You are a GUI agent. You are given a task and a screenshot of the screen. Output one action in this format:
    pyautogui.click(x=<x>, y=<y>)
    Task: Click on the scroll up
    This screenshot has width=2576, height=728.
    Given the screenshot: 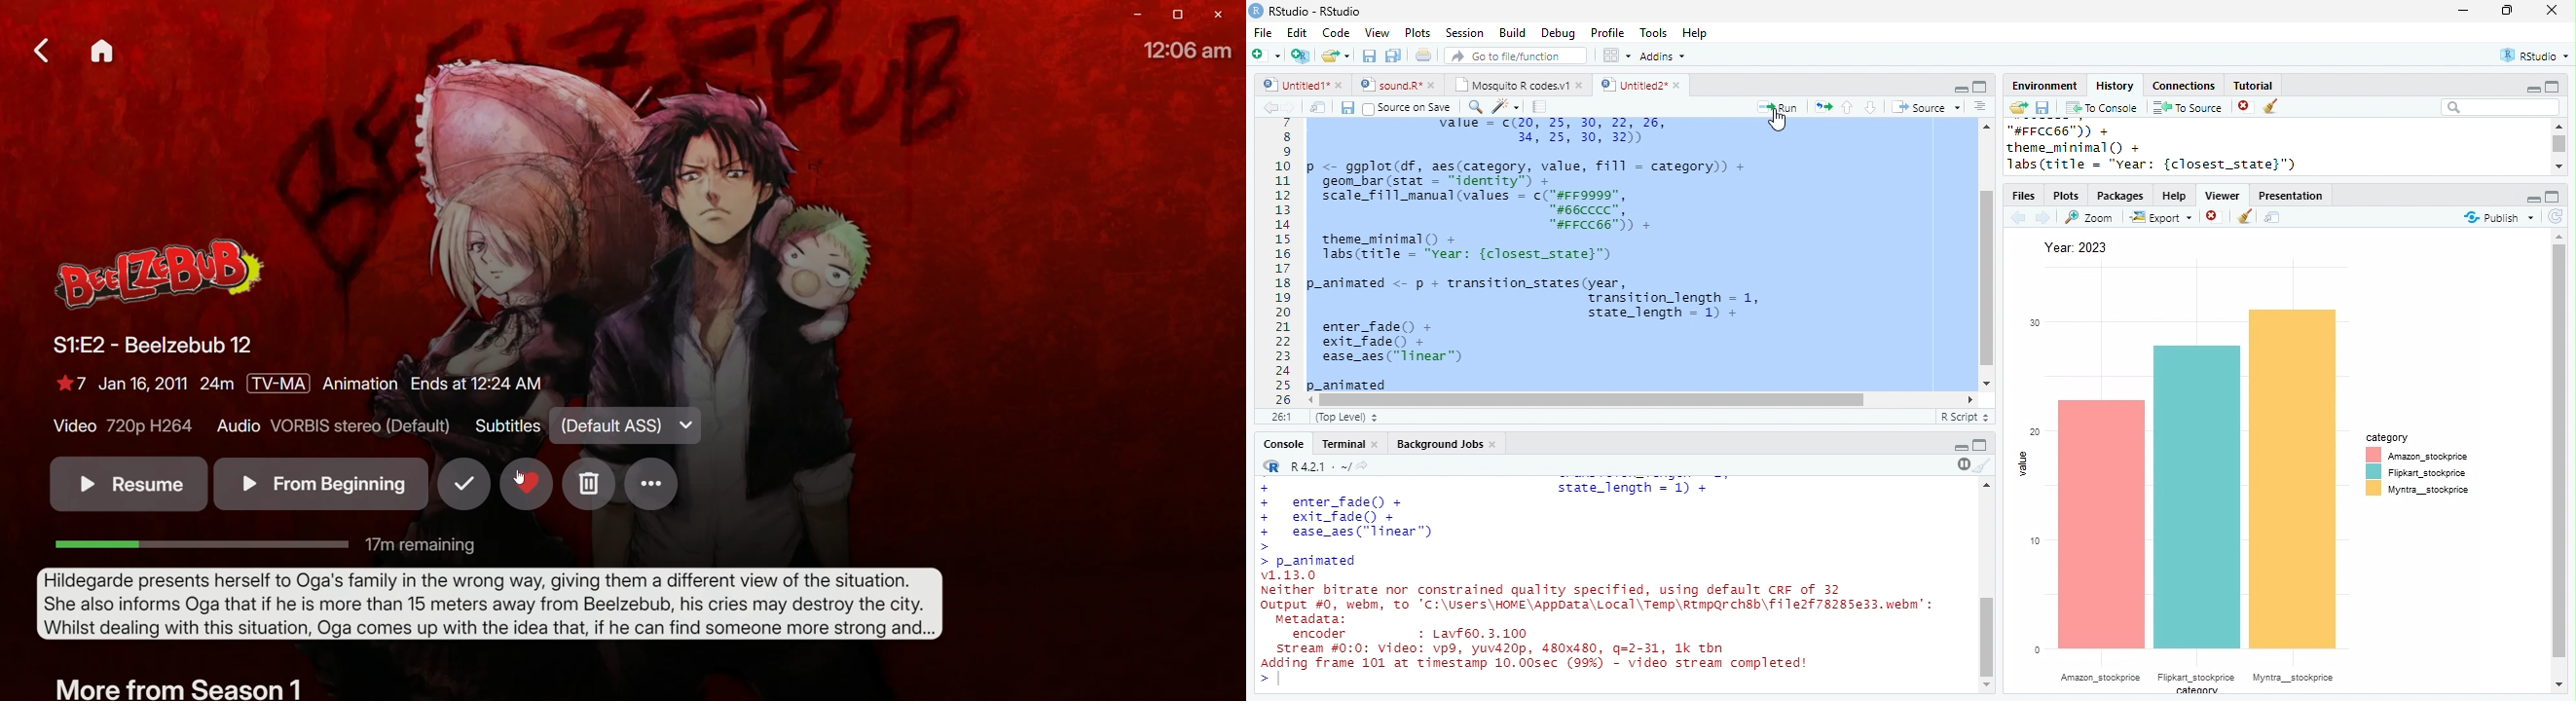 What is the action you would take?
    pyautogui.click(x=2559, y=126)
    